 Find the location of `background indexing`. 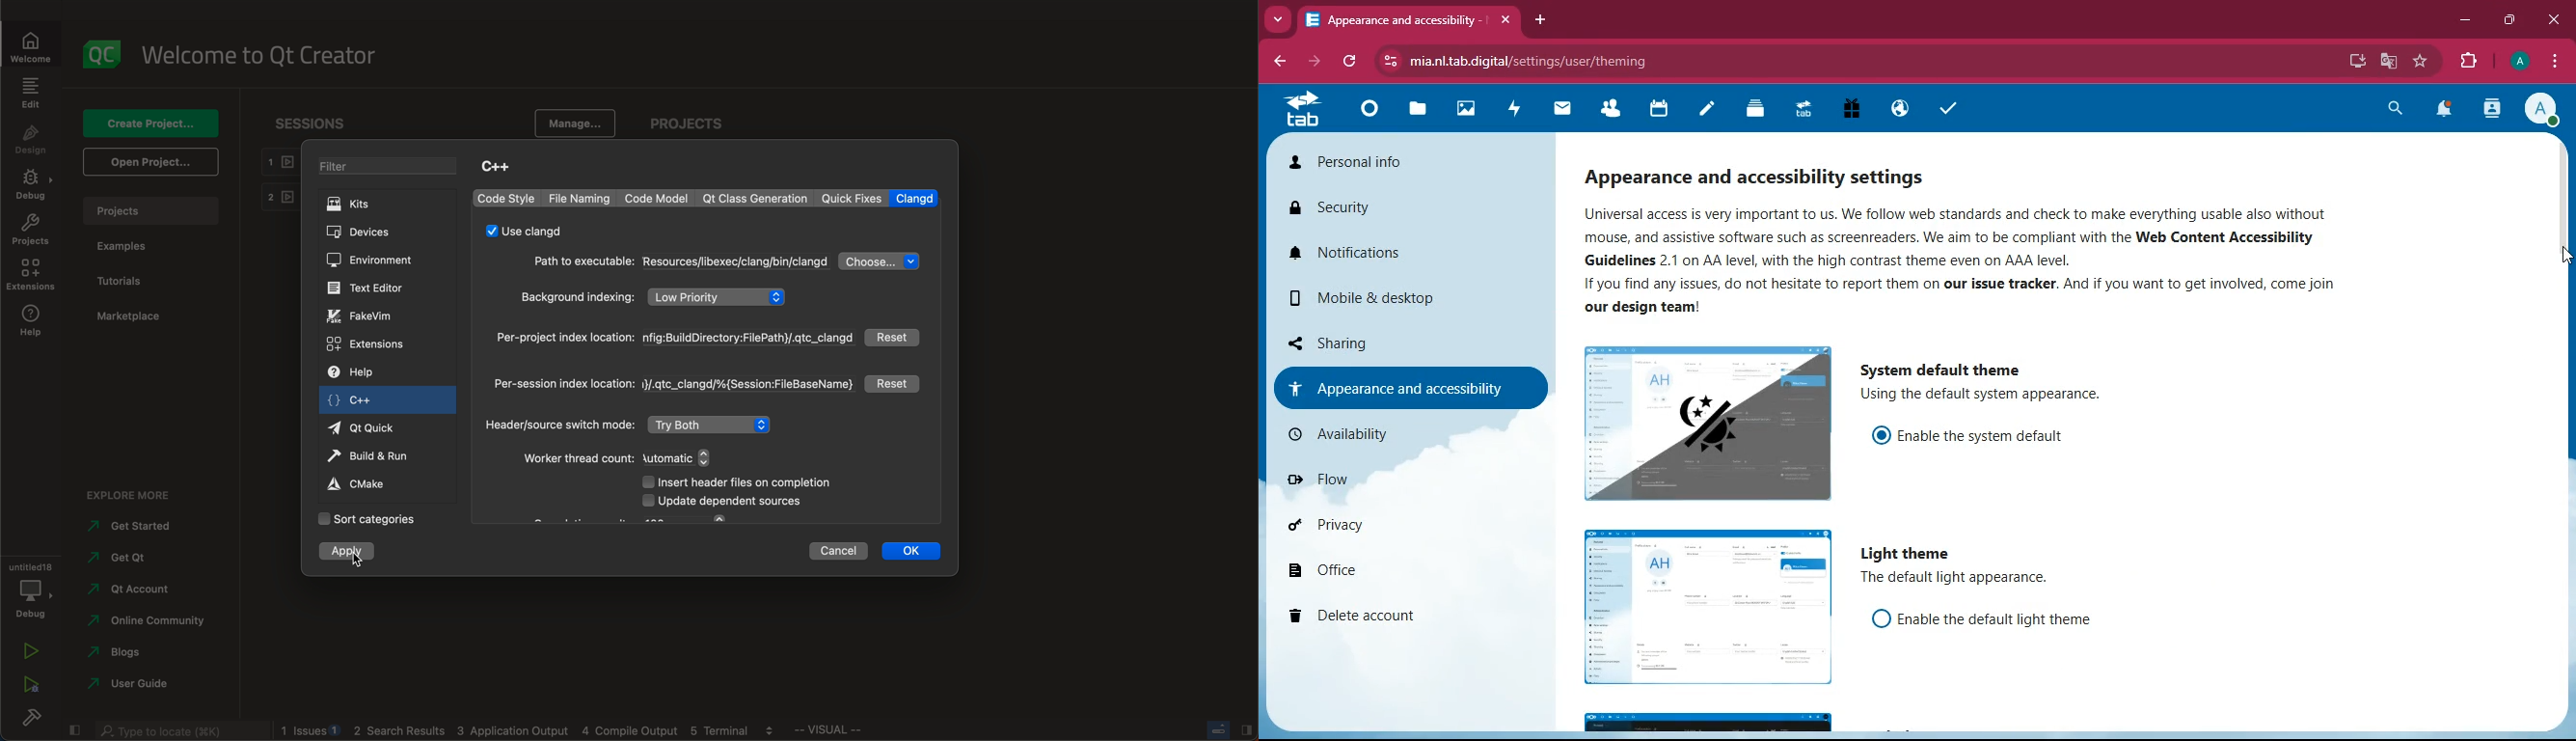

background indexing is located at coordinates (657, 297).